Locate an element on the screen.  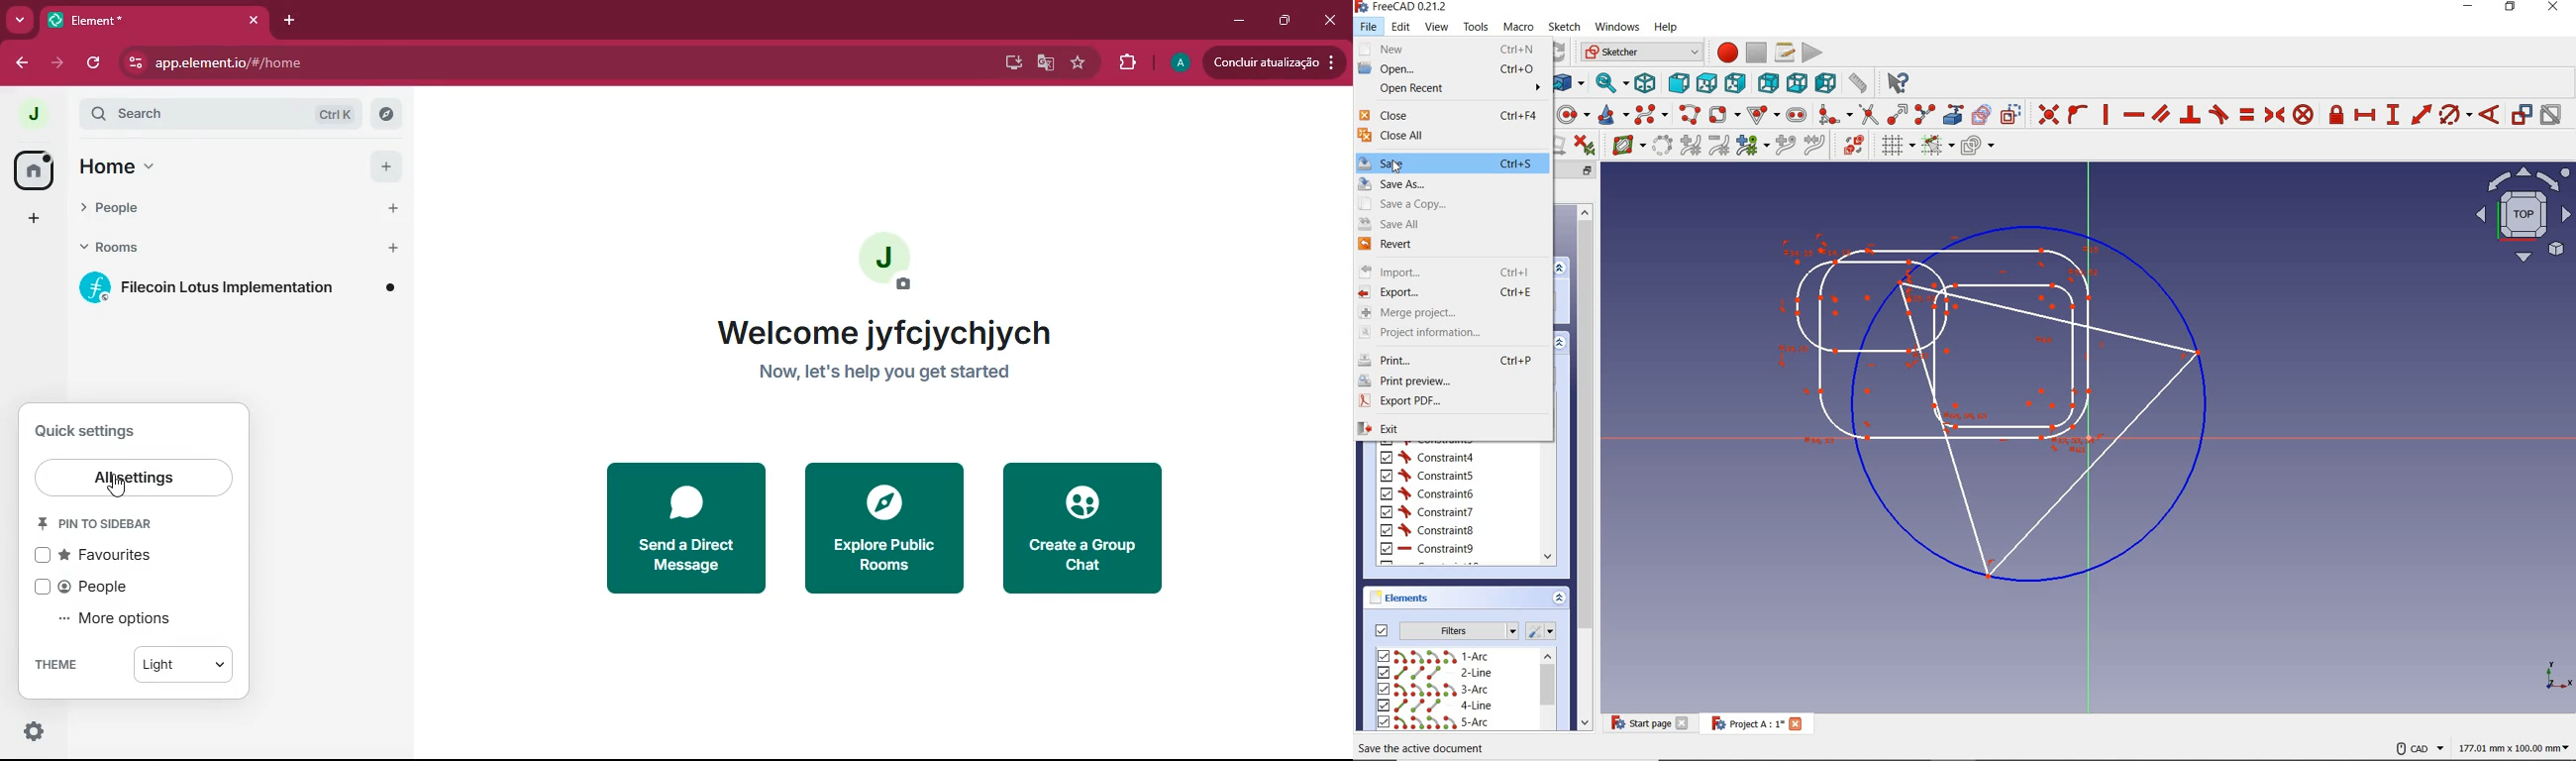
what's this? is located at coordinates (1898, 83).